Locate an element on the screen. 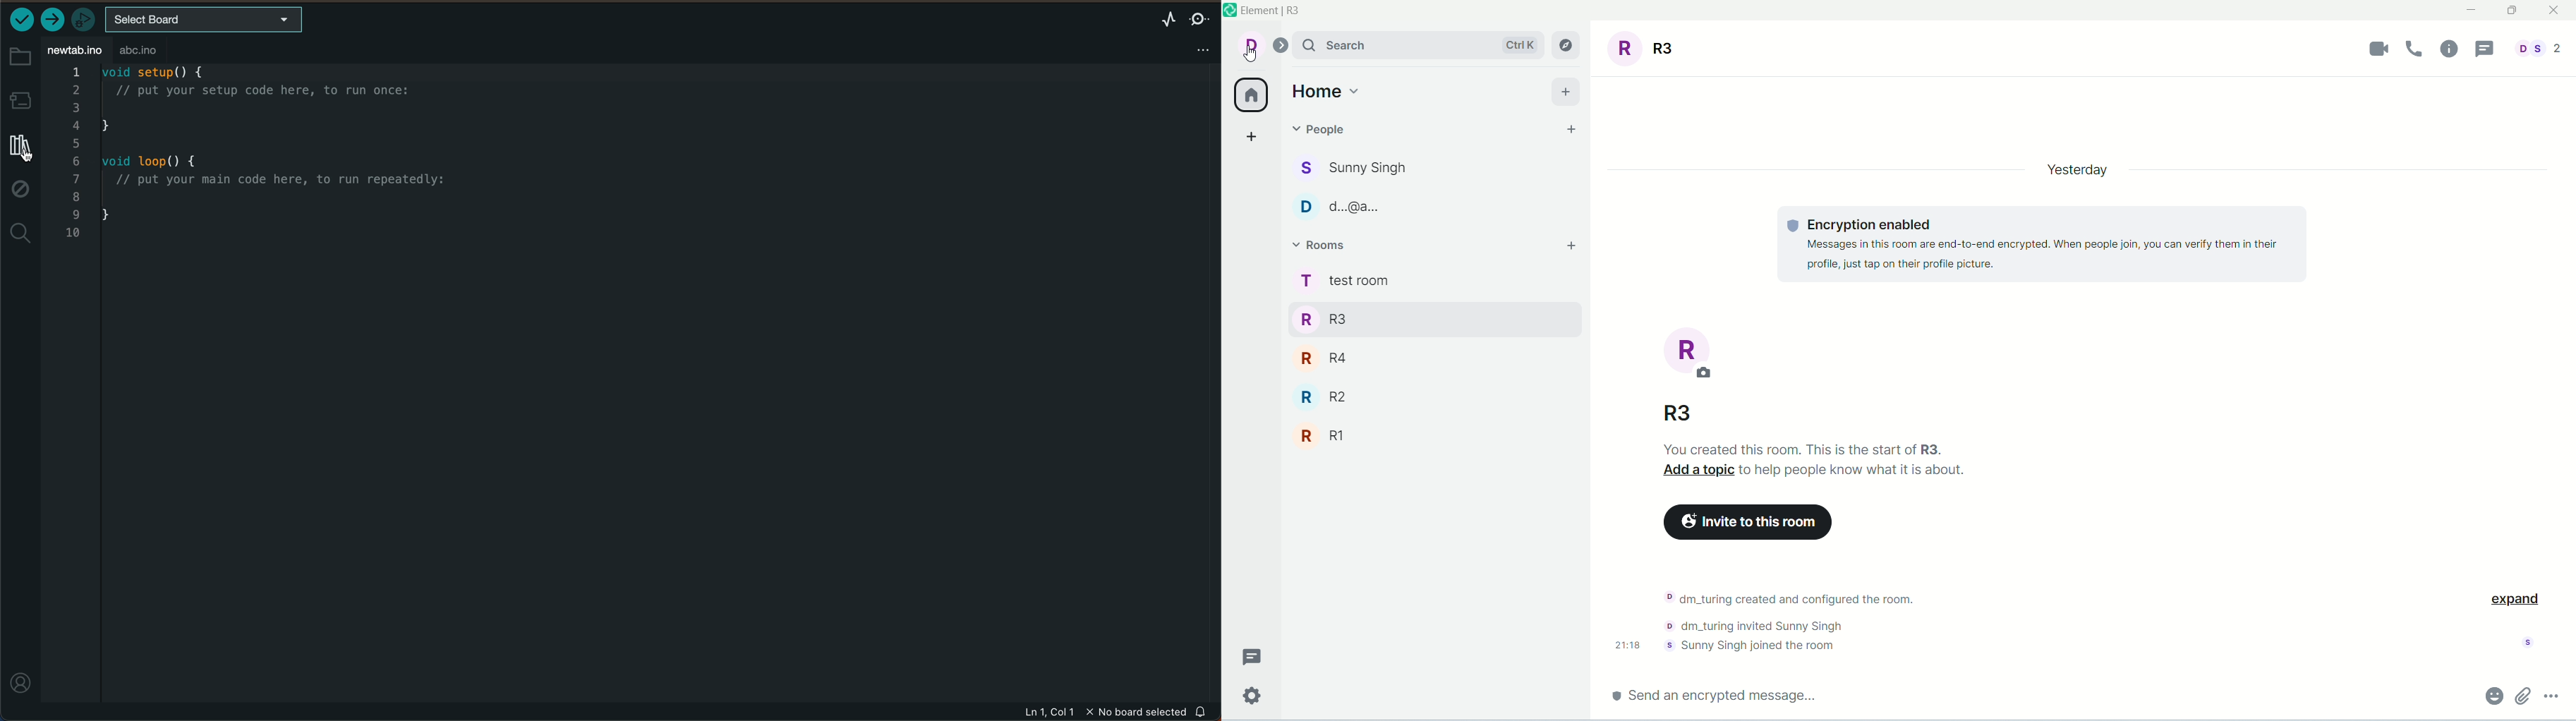 The width and height of the screenshot is (2576, 728). day is located at coordinates (2074, 171).